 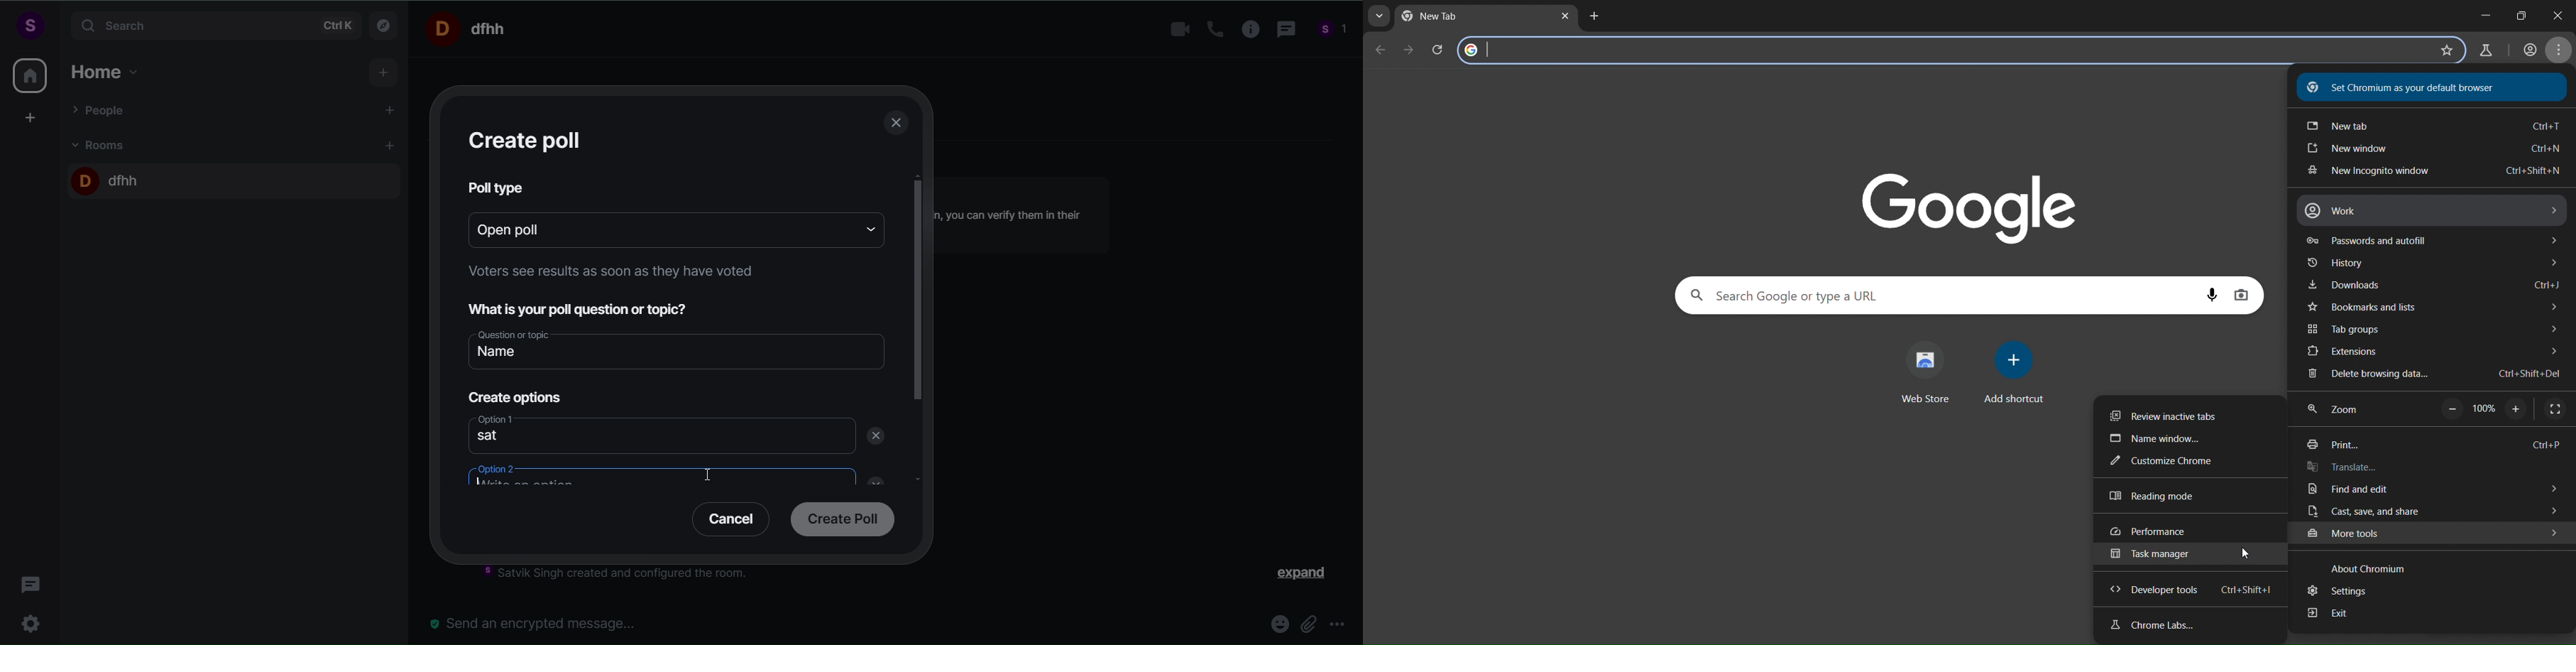 I want to click on extensions, so click(x=2434, y=352).